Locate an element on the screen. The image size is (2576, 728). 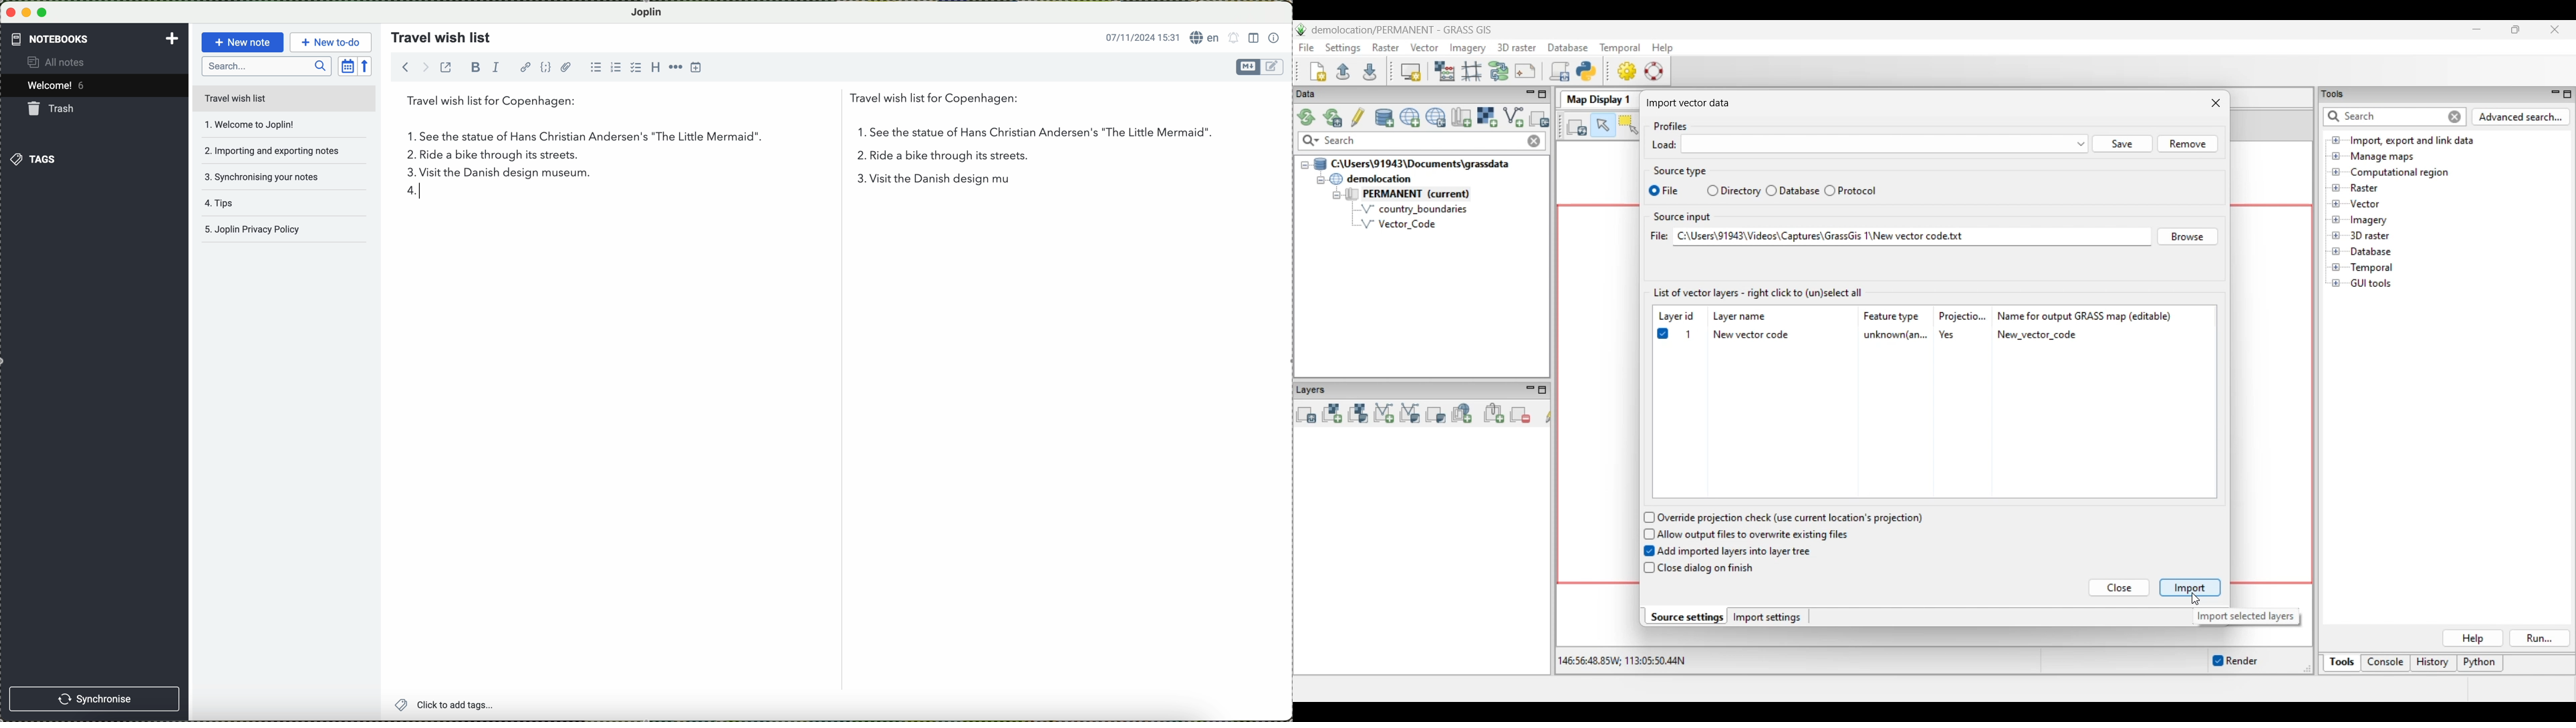
minimize is located at coordinates (27, 12).